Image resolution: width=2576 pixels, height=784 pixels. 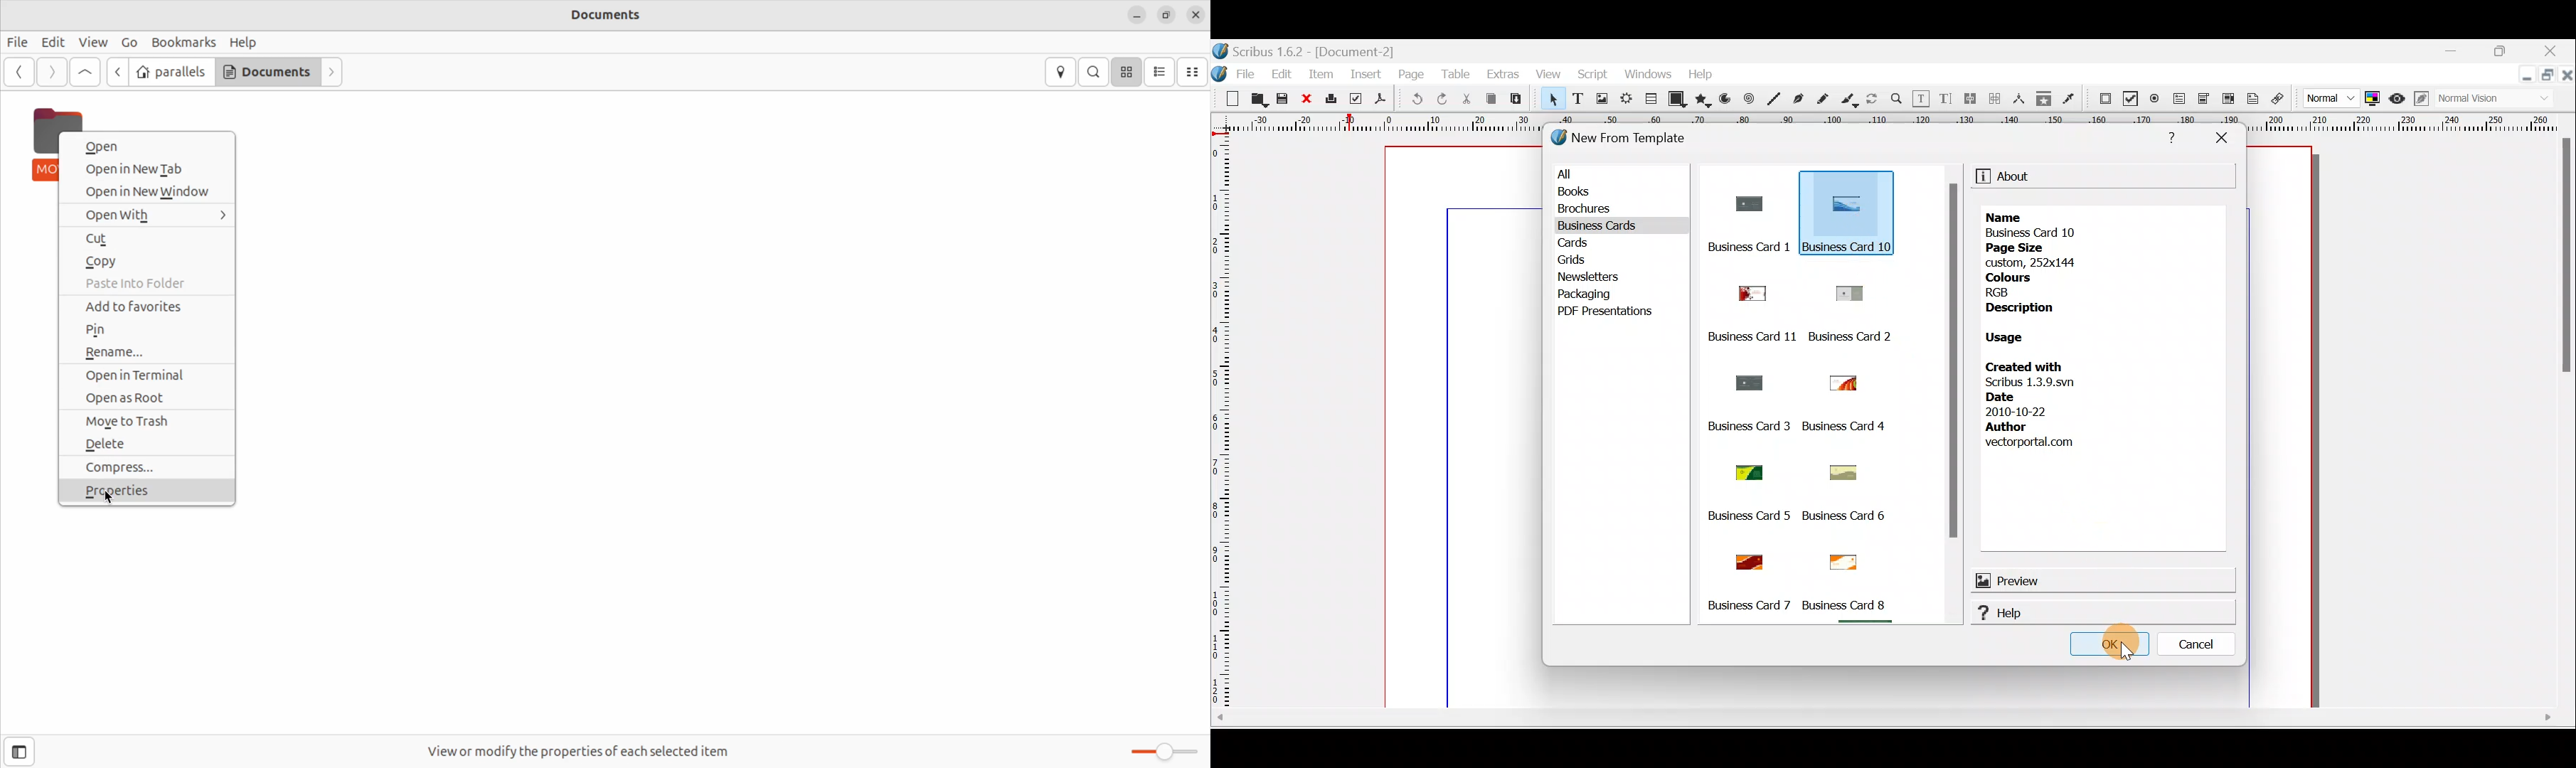 What do you see at coordinates (1995, 99) in the screenshot?
I see `Unlink text frames` at bounding box center [1995, 99].